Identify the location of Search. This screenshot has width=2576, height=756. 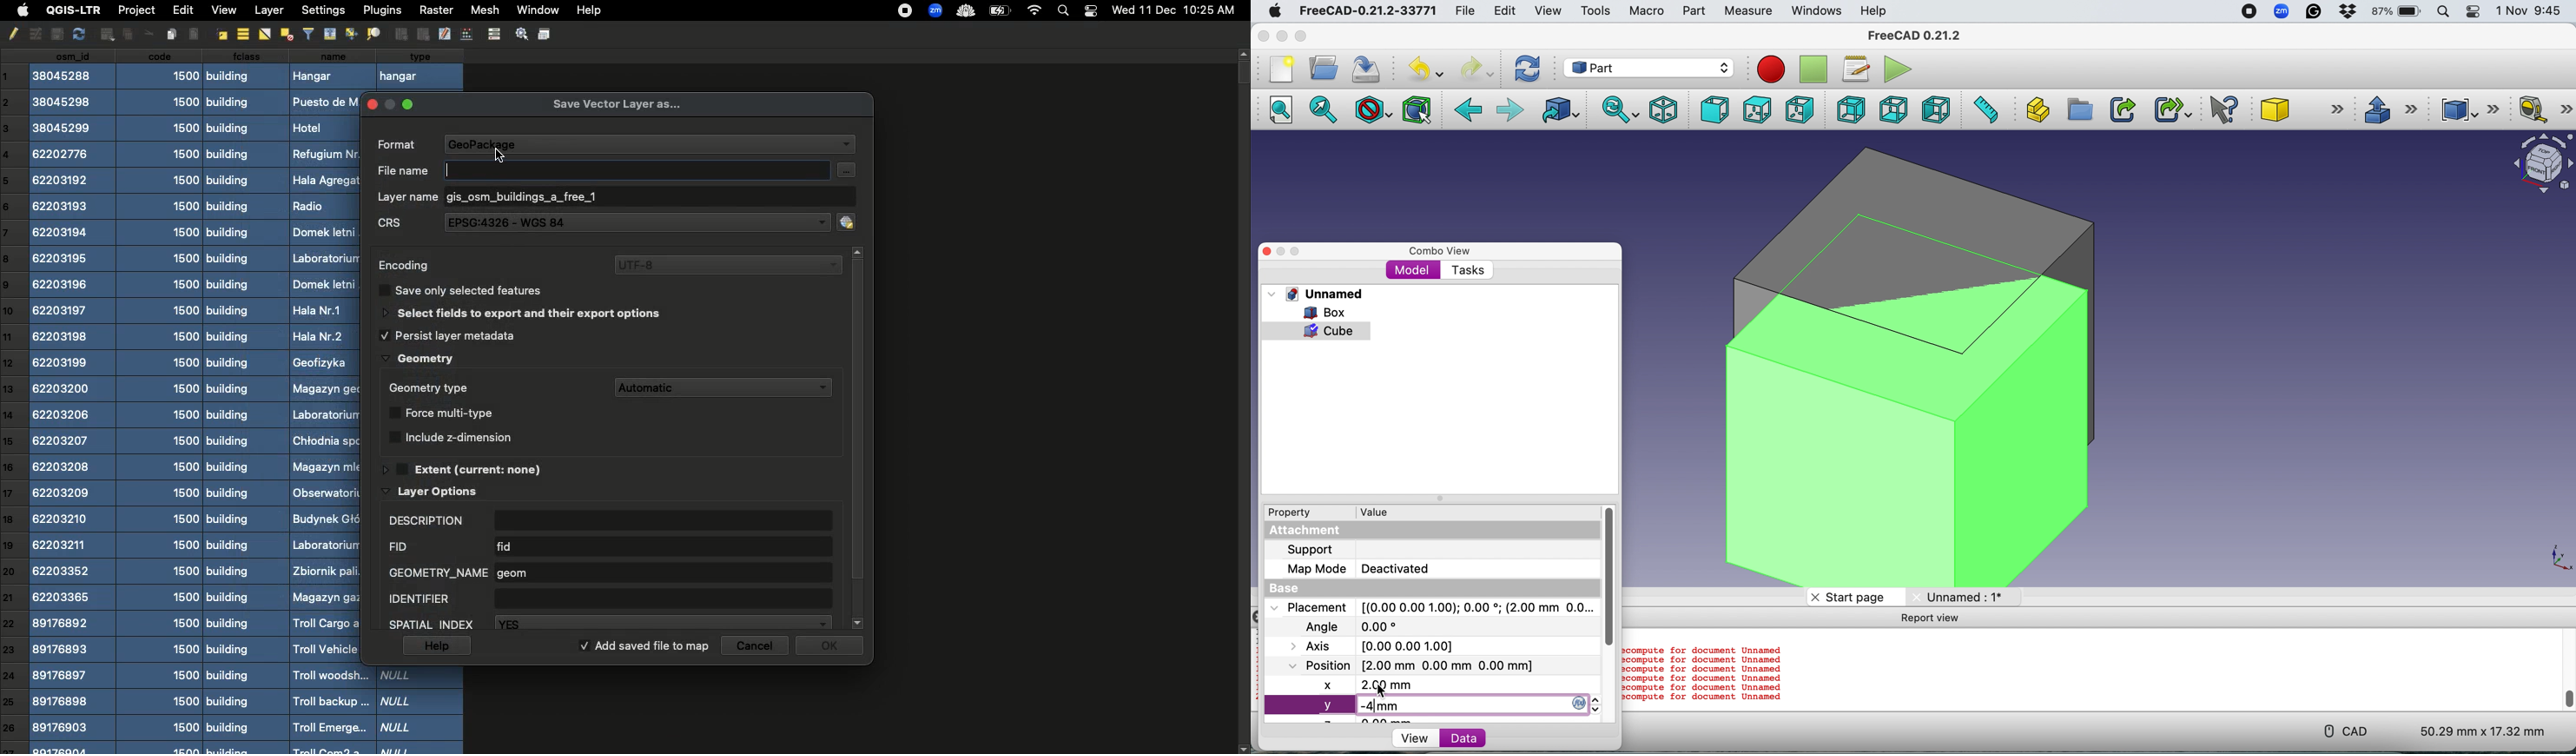
(1065, 10).